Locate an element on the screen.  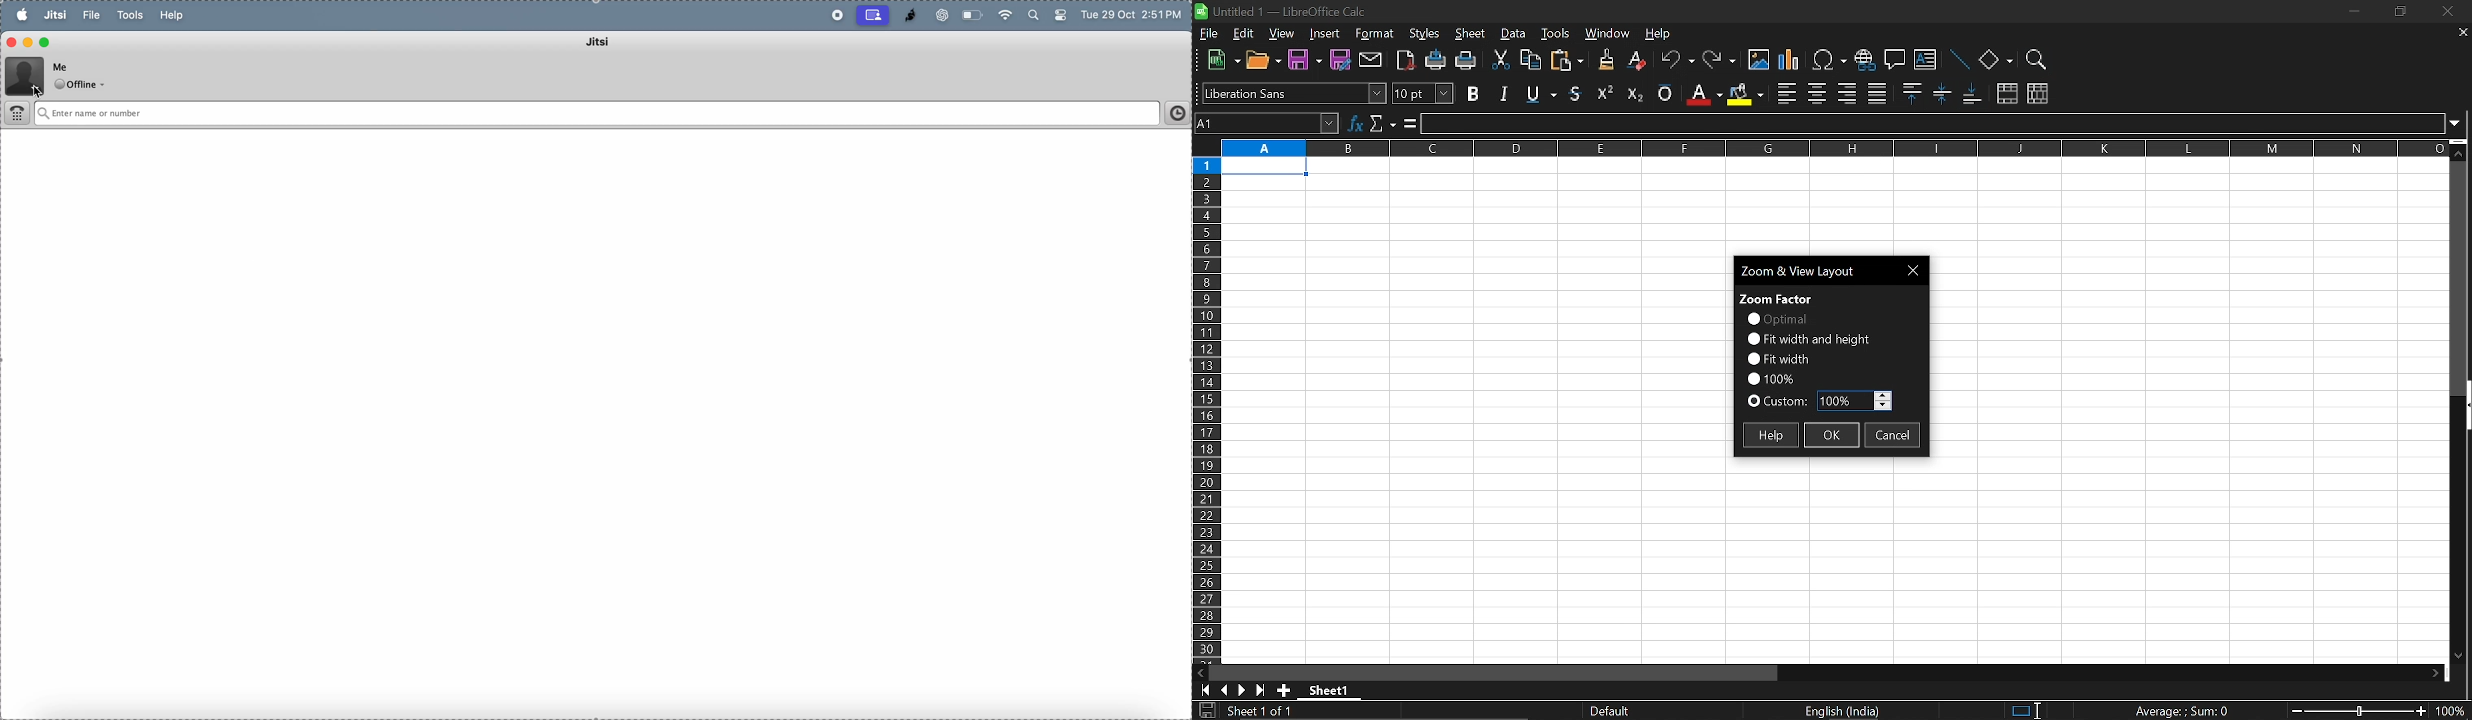
text style is located at coordinates (1294, 93).